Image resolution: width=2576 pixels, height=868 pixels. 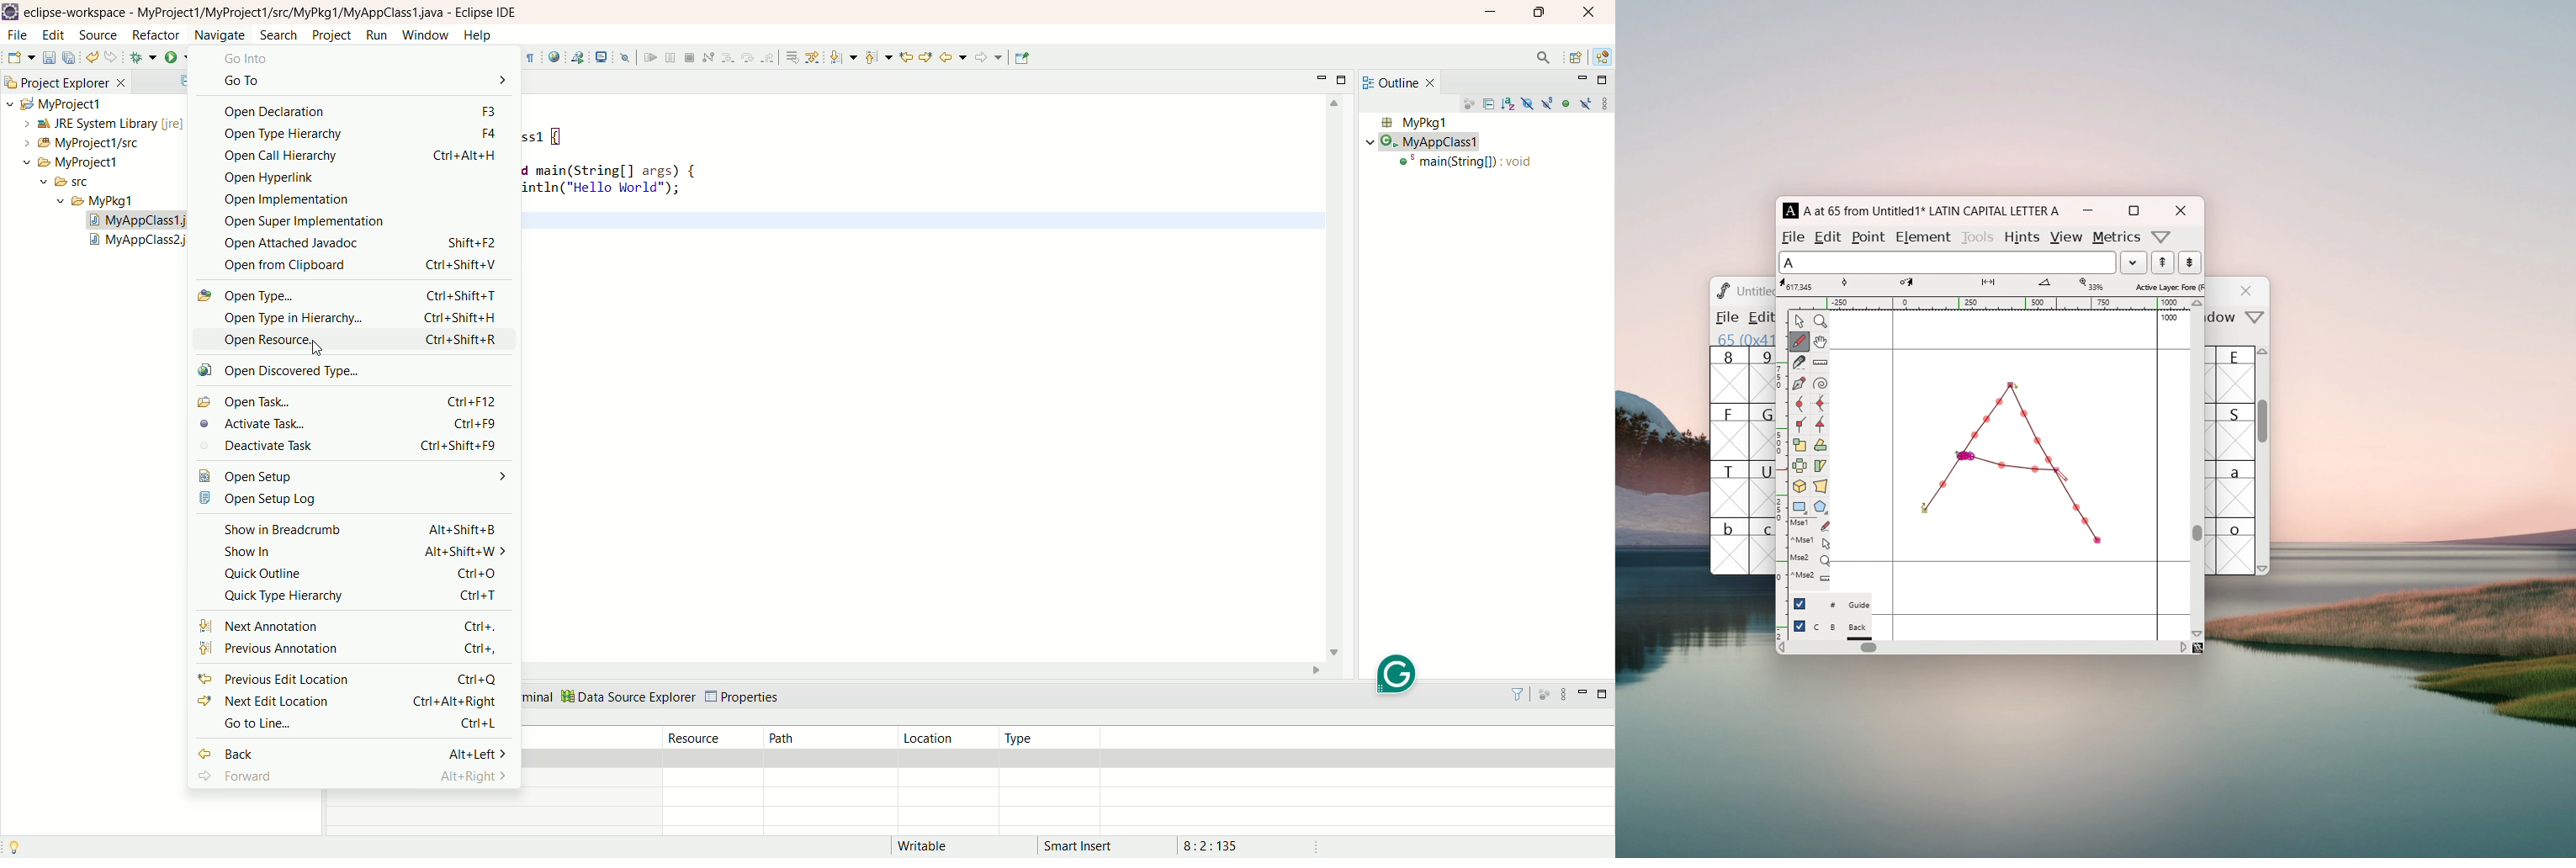 I want to click on ^Mse2, so click(x=1811, y=541).